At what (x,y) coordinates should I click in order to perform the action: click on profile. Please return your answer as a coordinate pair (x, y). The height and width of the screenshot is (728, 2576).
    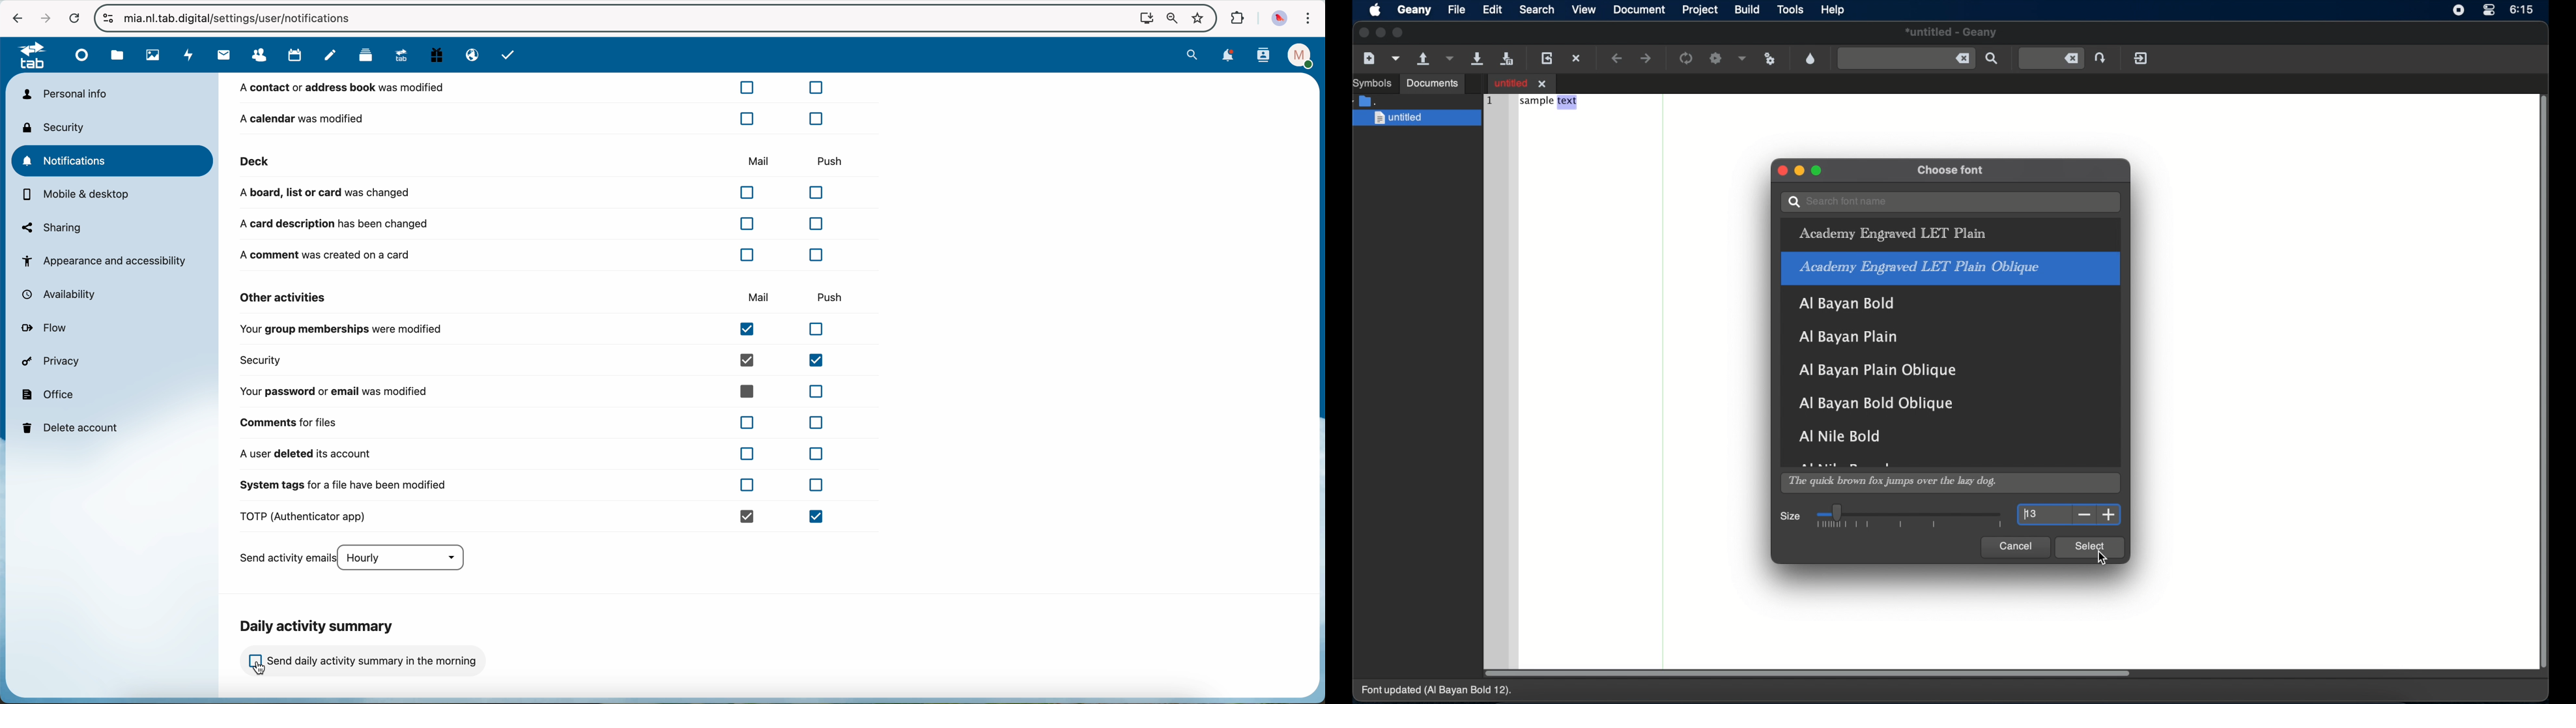
    Looking at the image, I should click on (1297, 55).